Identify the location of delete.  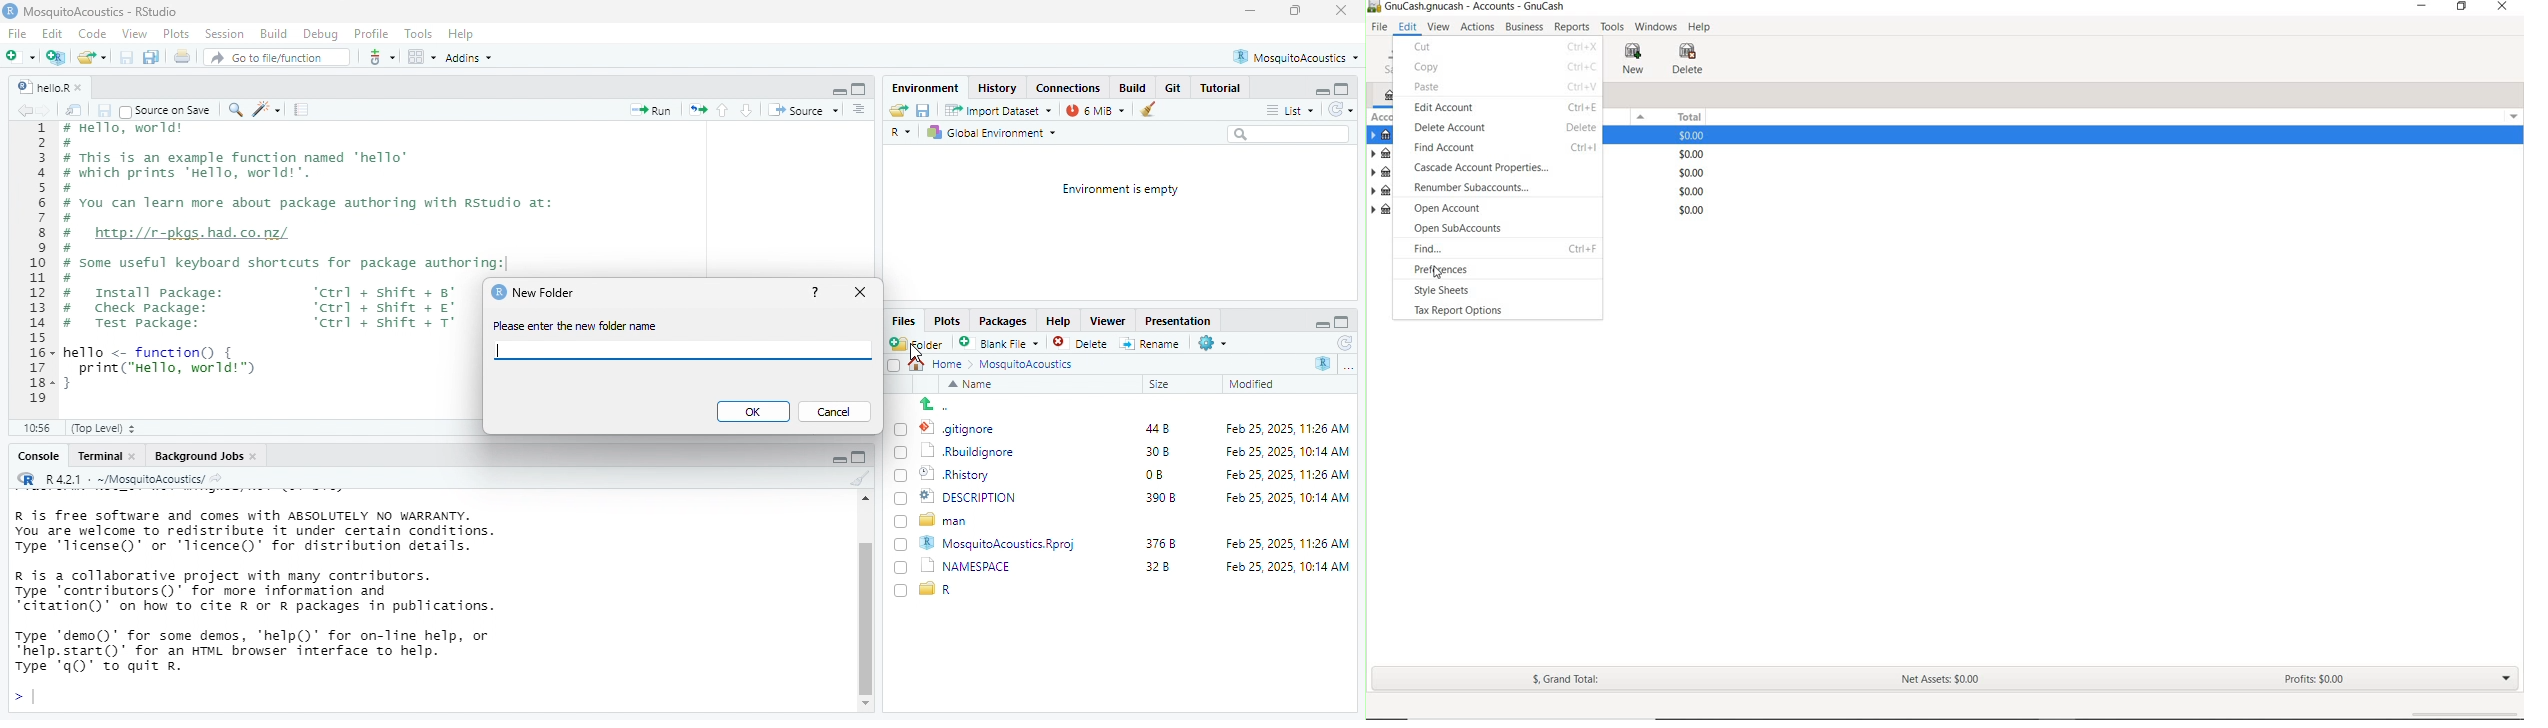
(1083, 344).